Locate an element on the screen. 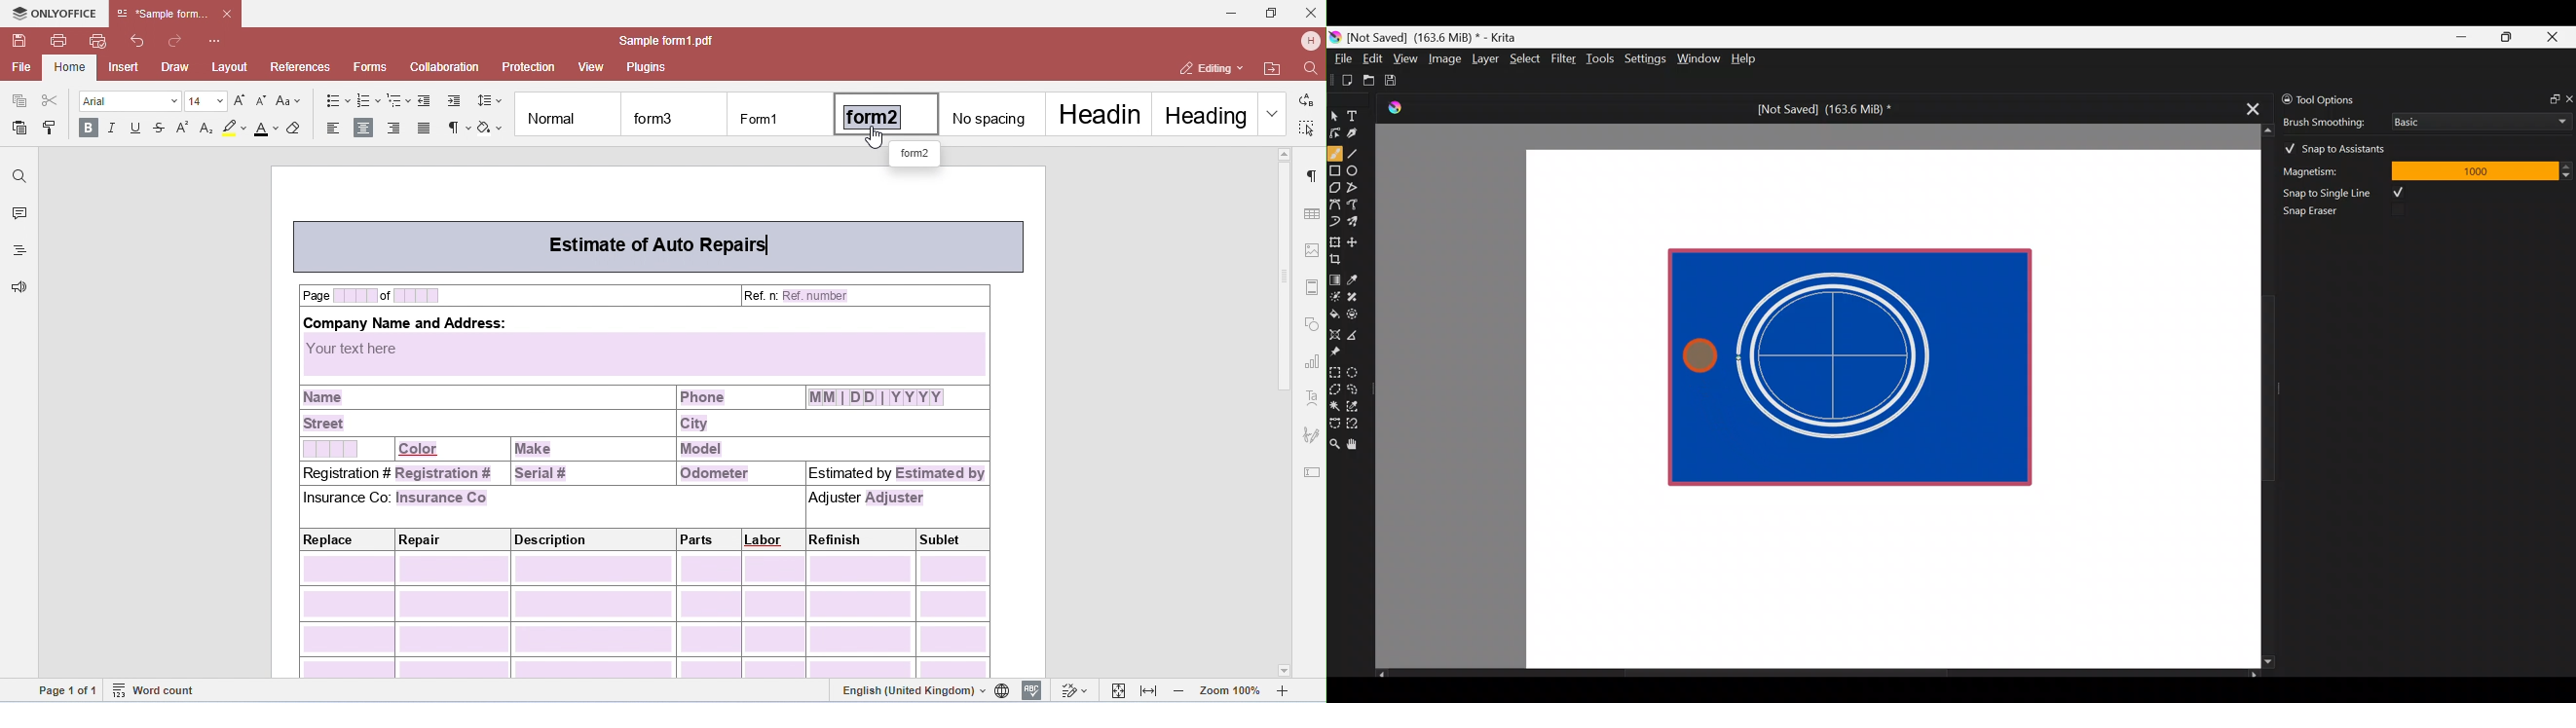  Close docker is located at coordinates (2569, 98).